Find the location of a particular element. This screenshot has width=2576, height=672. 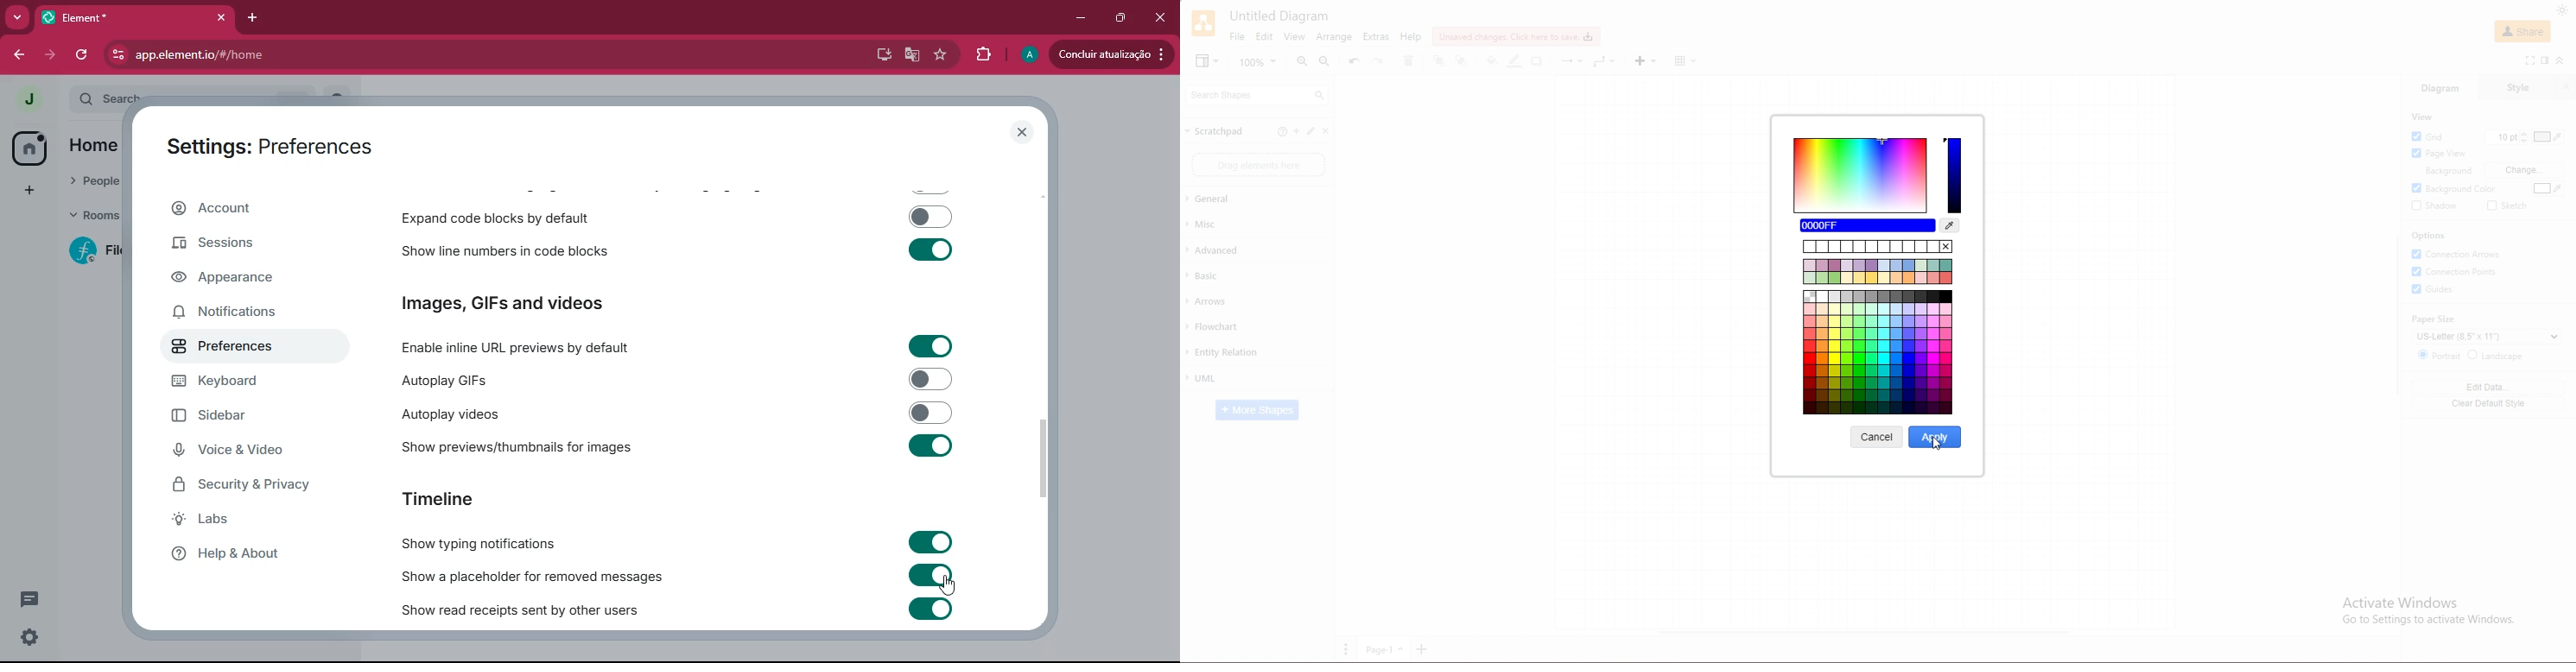

show read receipts sent by other users is located at coordinates (544, 609).